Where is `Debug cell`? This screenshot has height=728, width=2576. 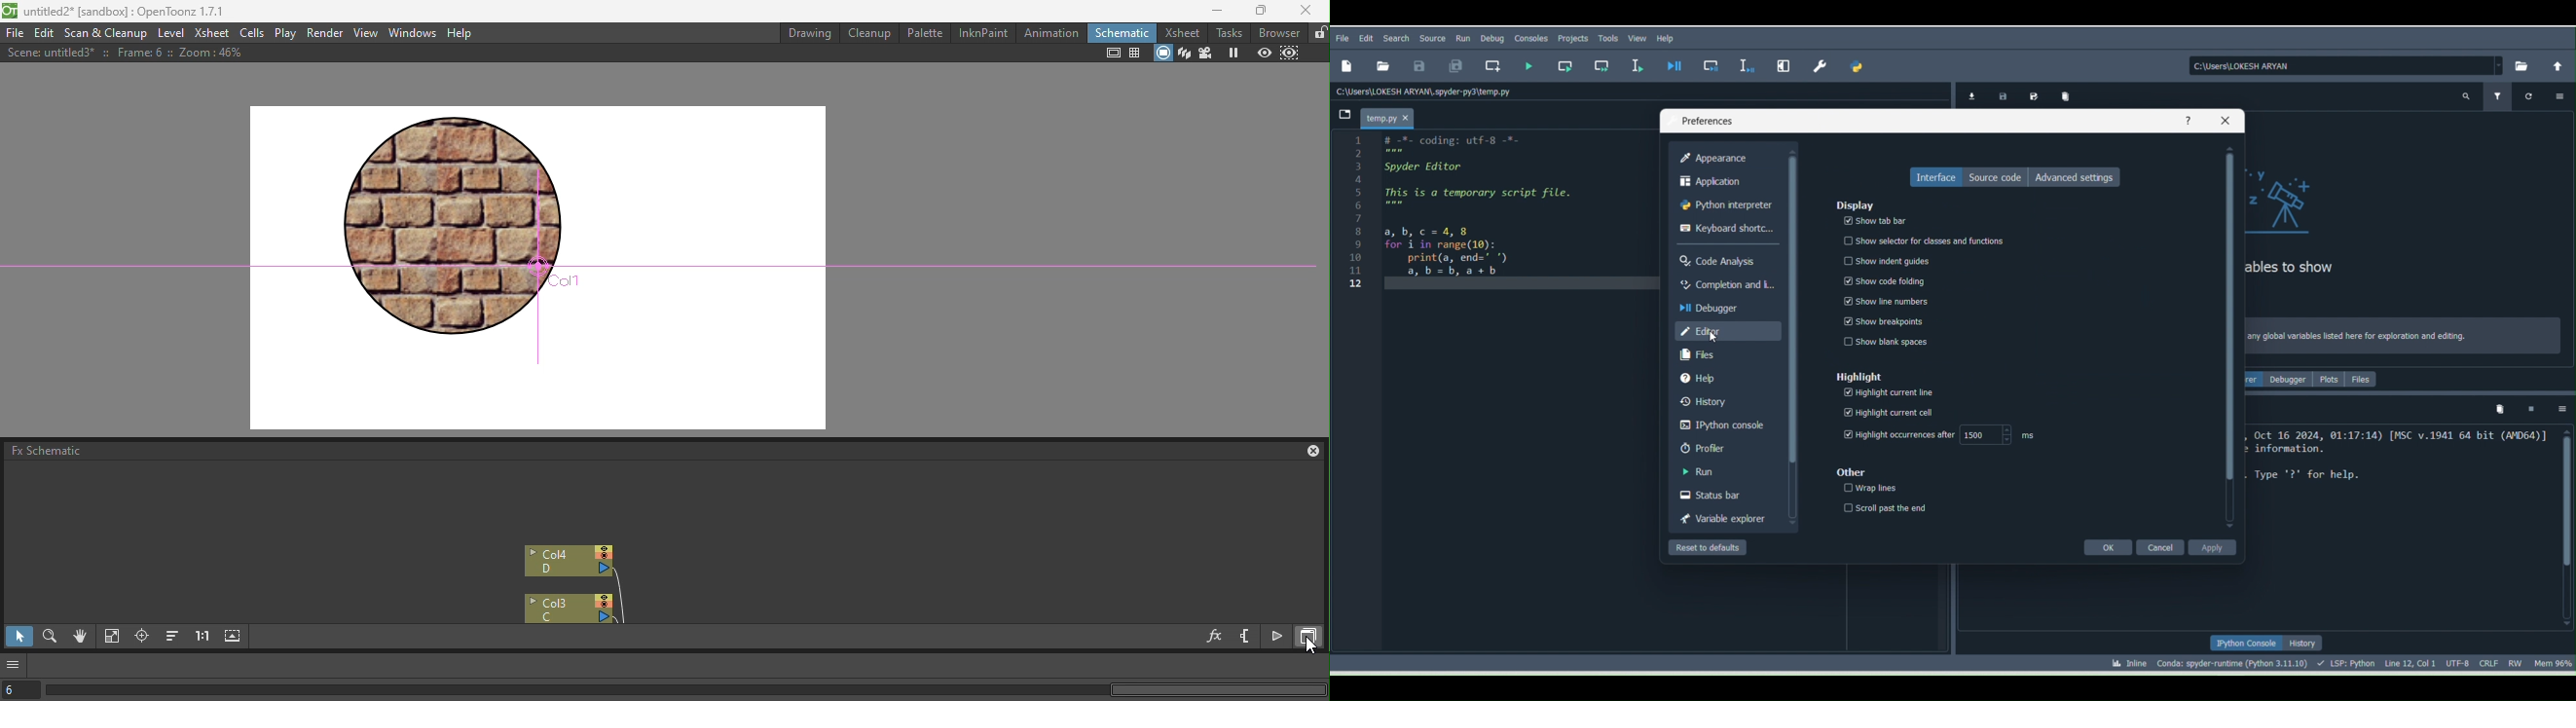
Debug cell is located at coordinates (1713, 66).